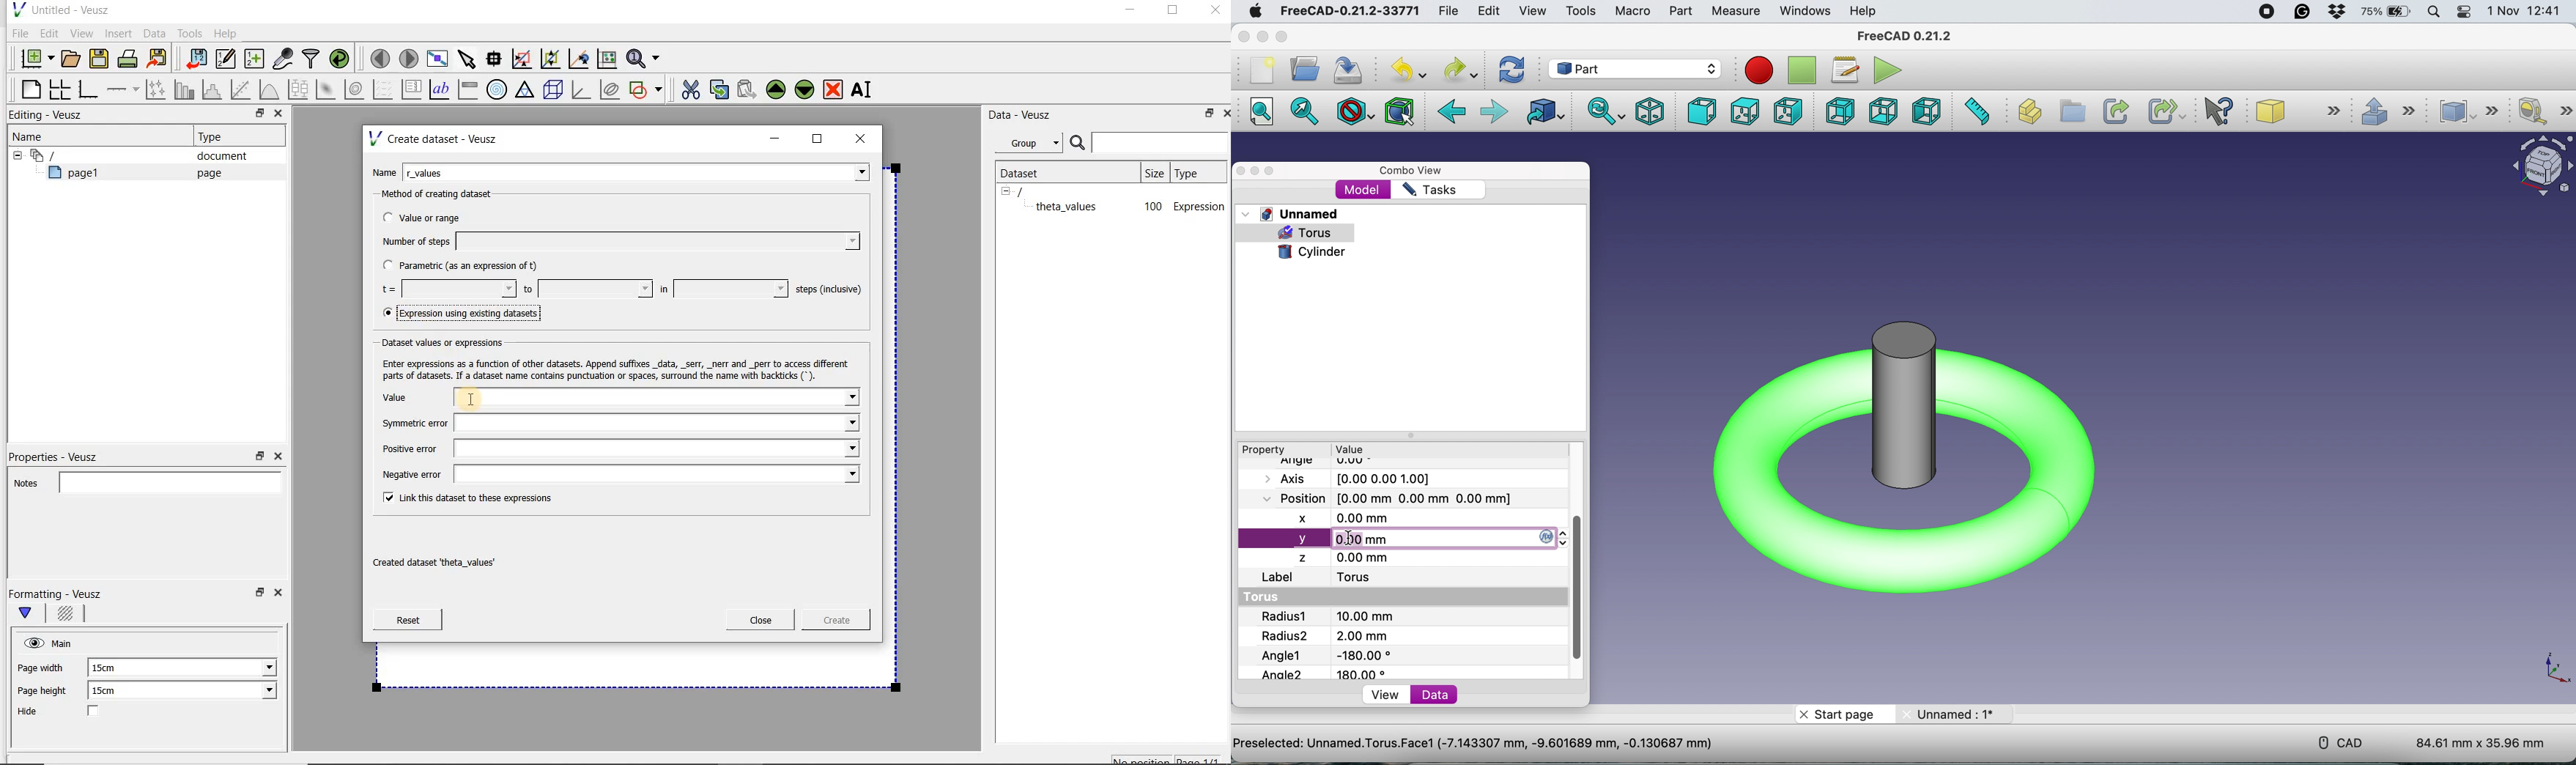  What do you see at coordinates (2463, 12) in the screenshot?
I see `control center` at bounding box center [2463, 12].